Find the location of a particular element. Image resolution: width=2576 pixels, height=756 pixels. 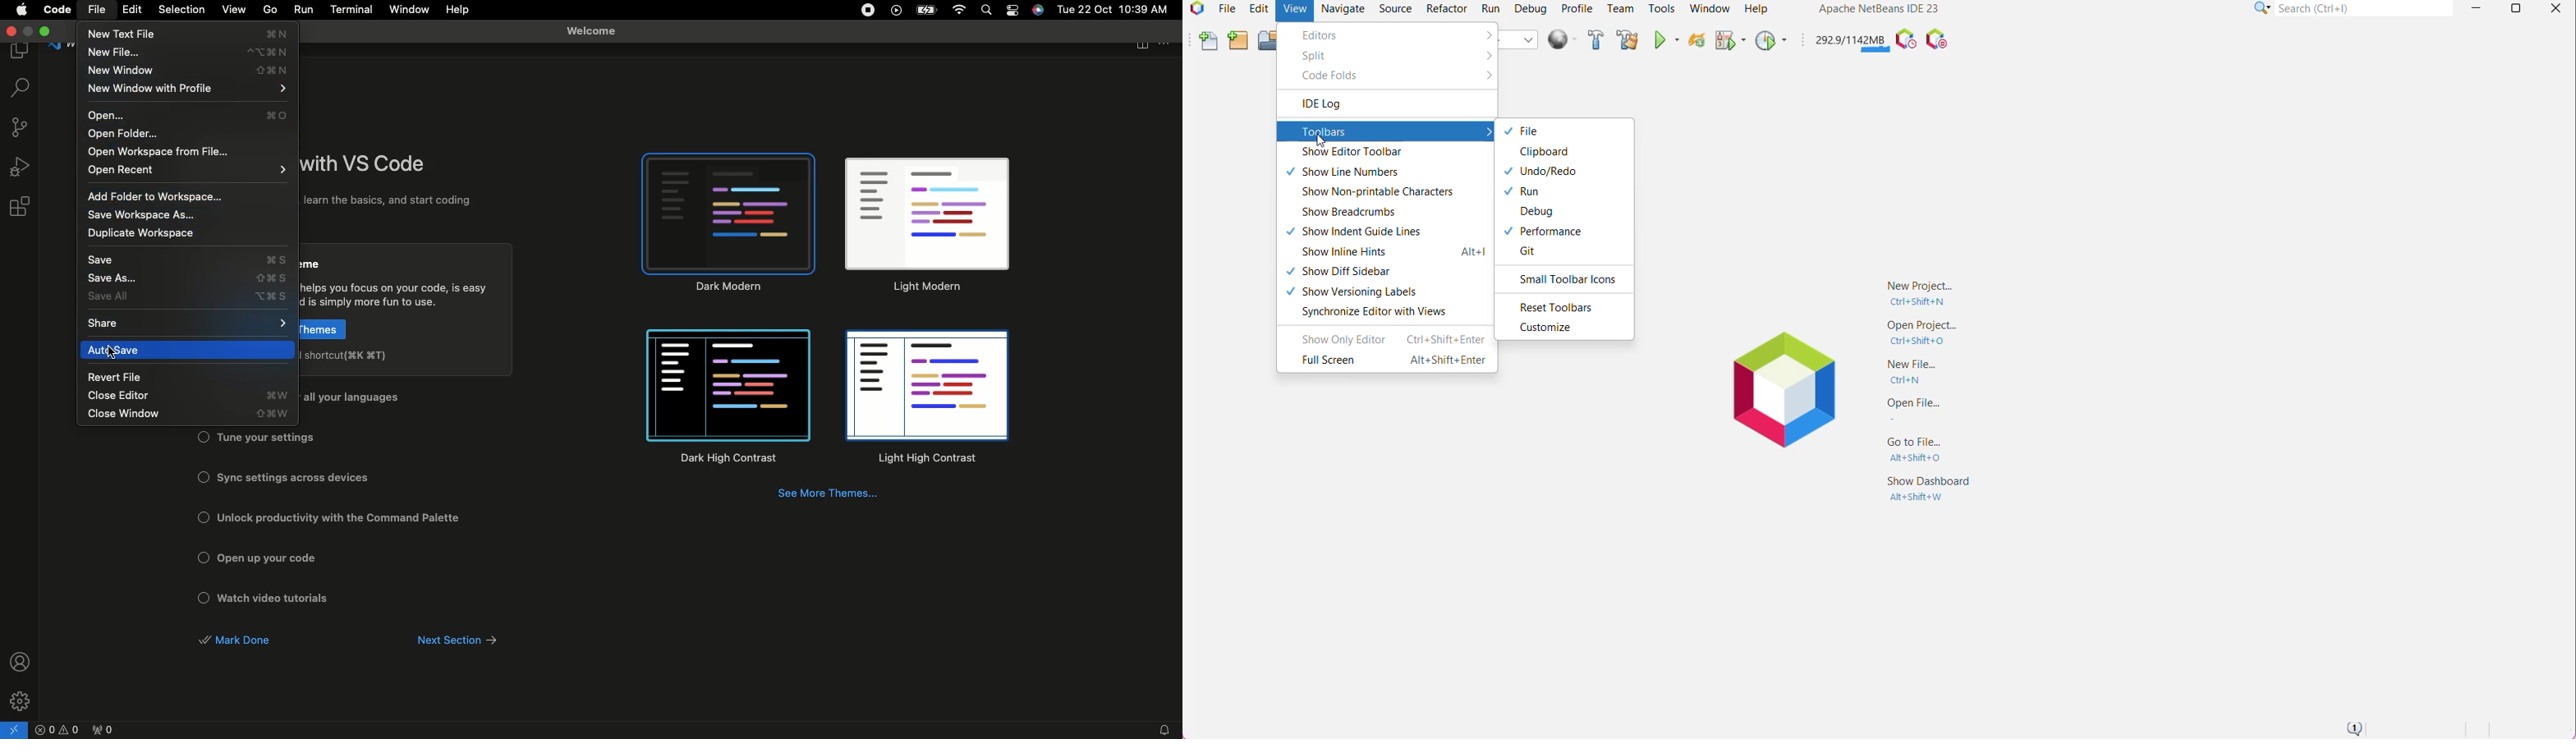

Open recent is located at coordinates (189, 169).